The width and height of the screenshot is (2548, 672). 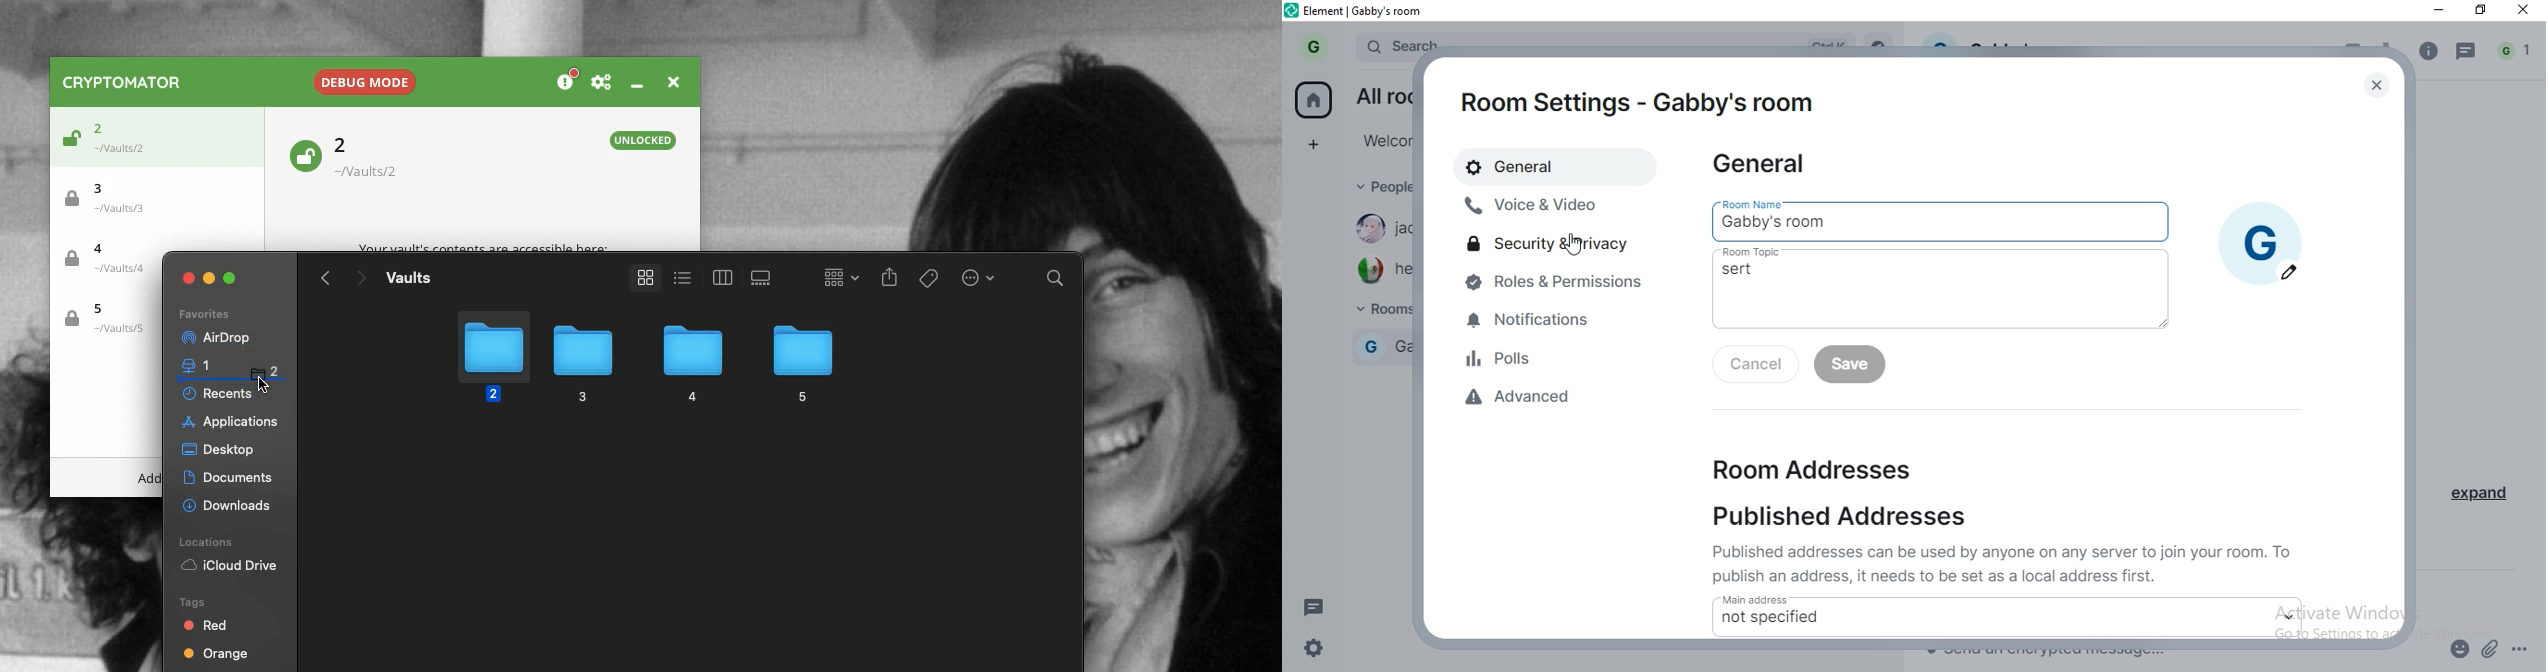 I want to click on Documents, so click(x=231, y=478).